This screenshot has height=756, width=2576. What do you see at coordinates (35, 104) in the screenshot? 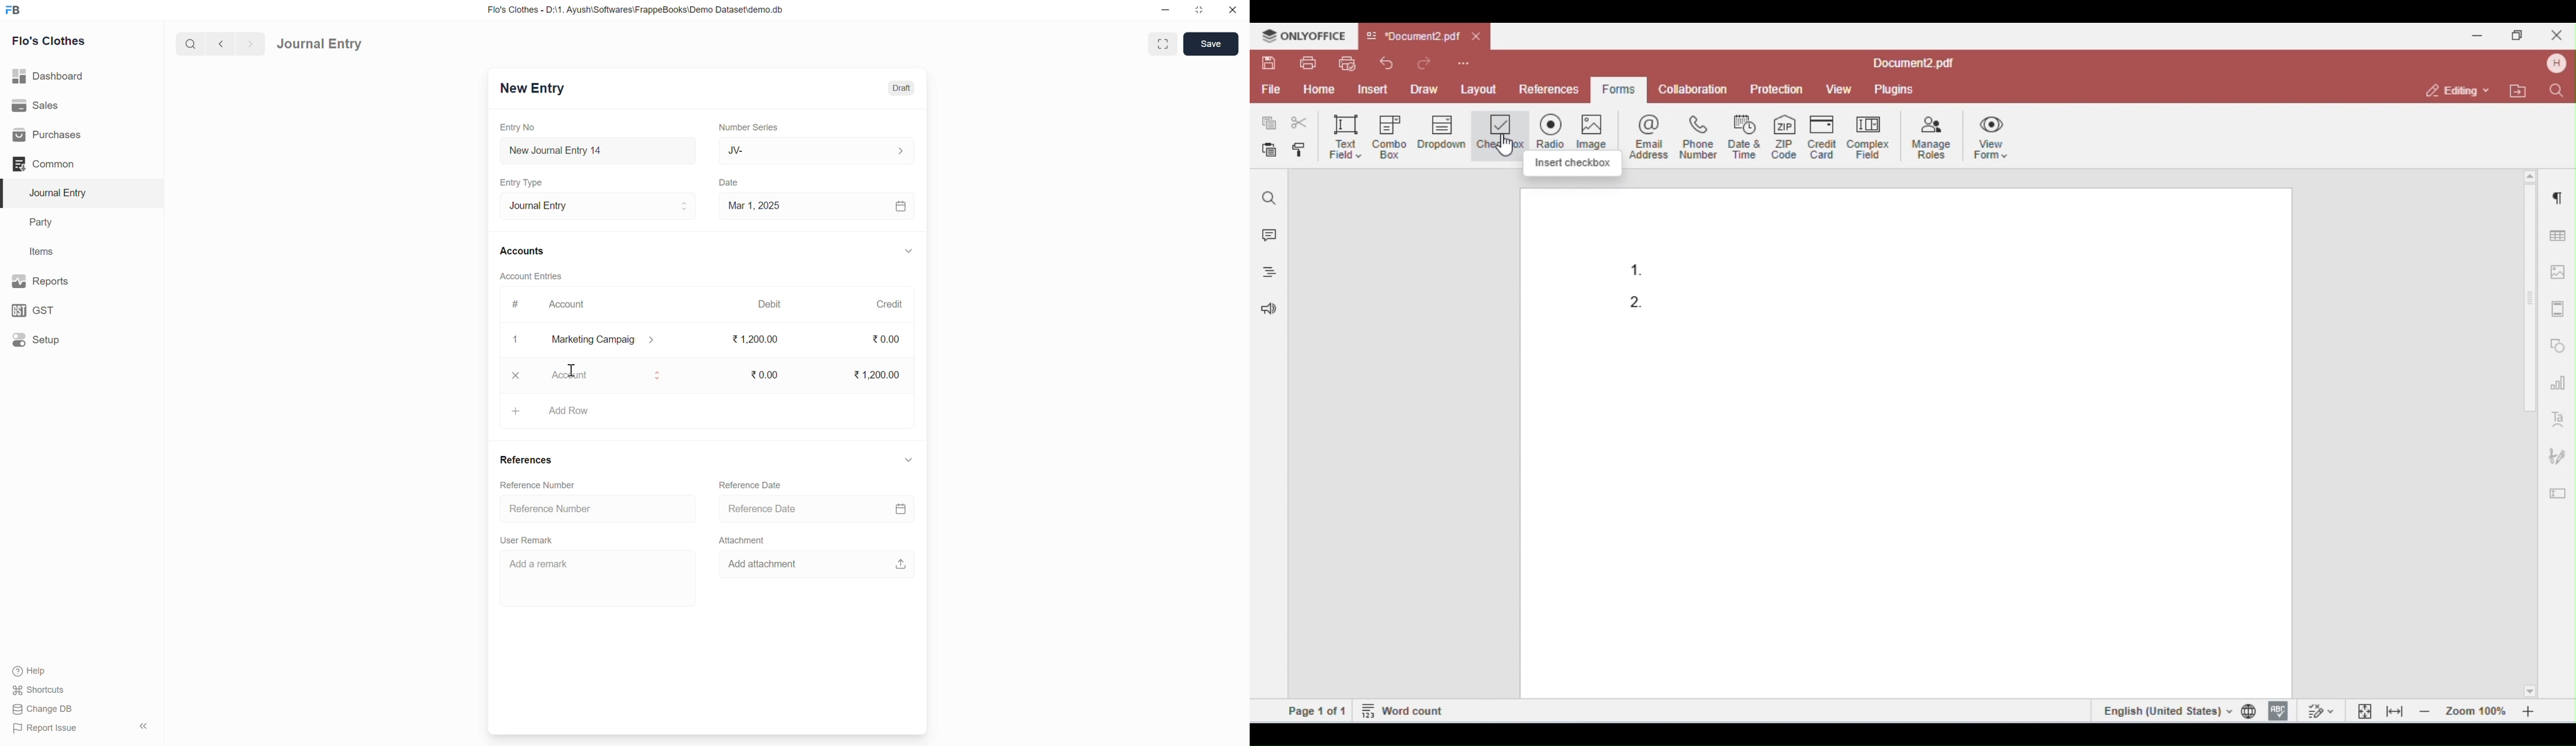
I see `Sales` at bounding box center [35, 104].